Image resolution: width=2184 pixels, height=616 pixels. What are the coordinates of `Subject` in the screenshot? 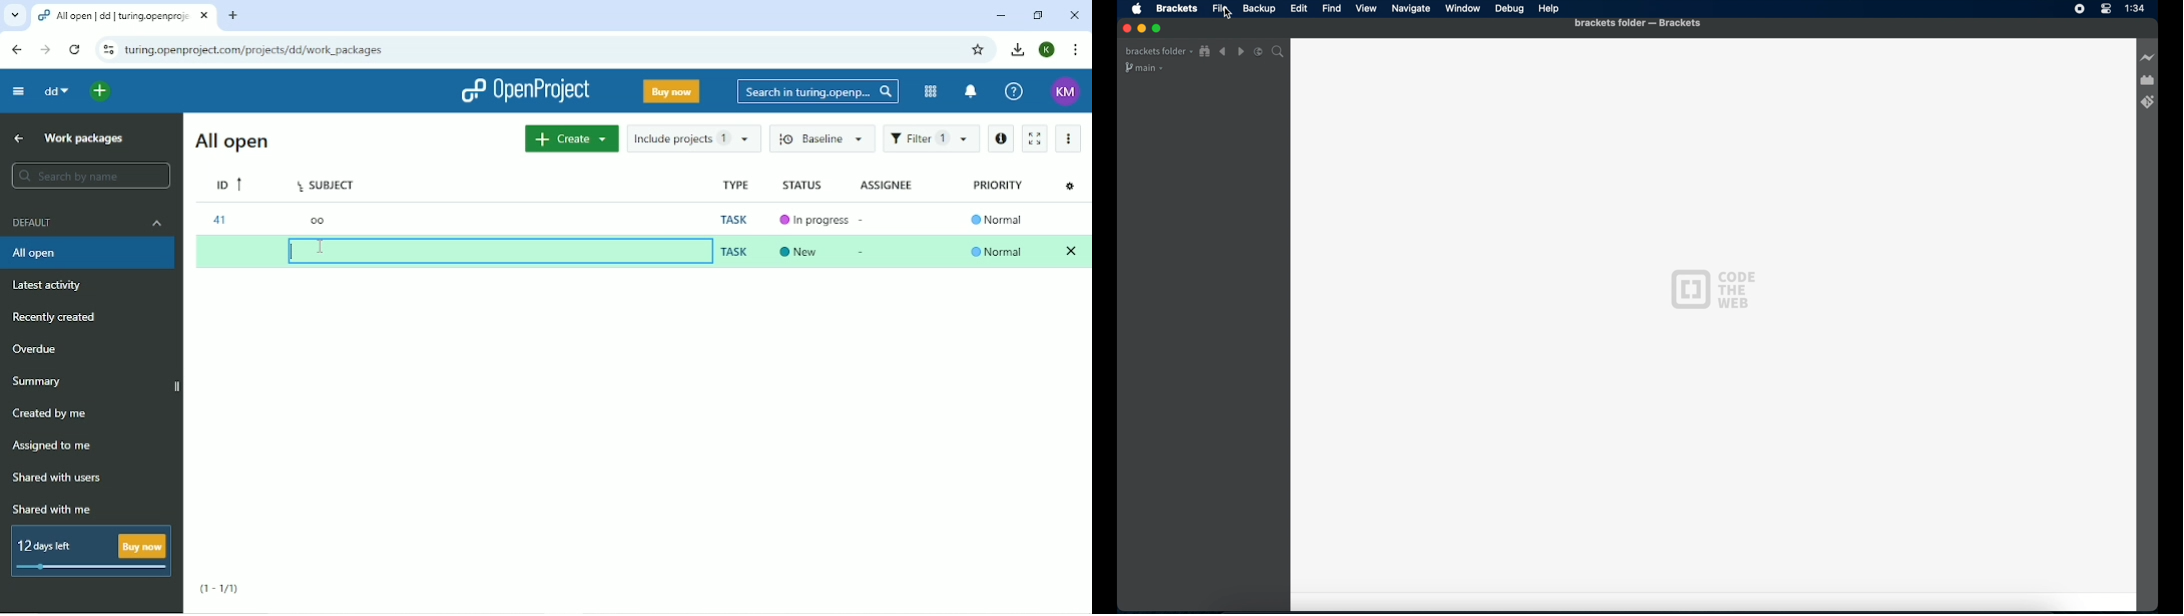 It's located at (326, 186).